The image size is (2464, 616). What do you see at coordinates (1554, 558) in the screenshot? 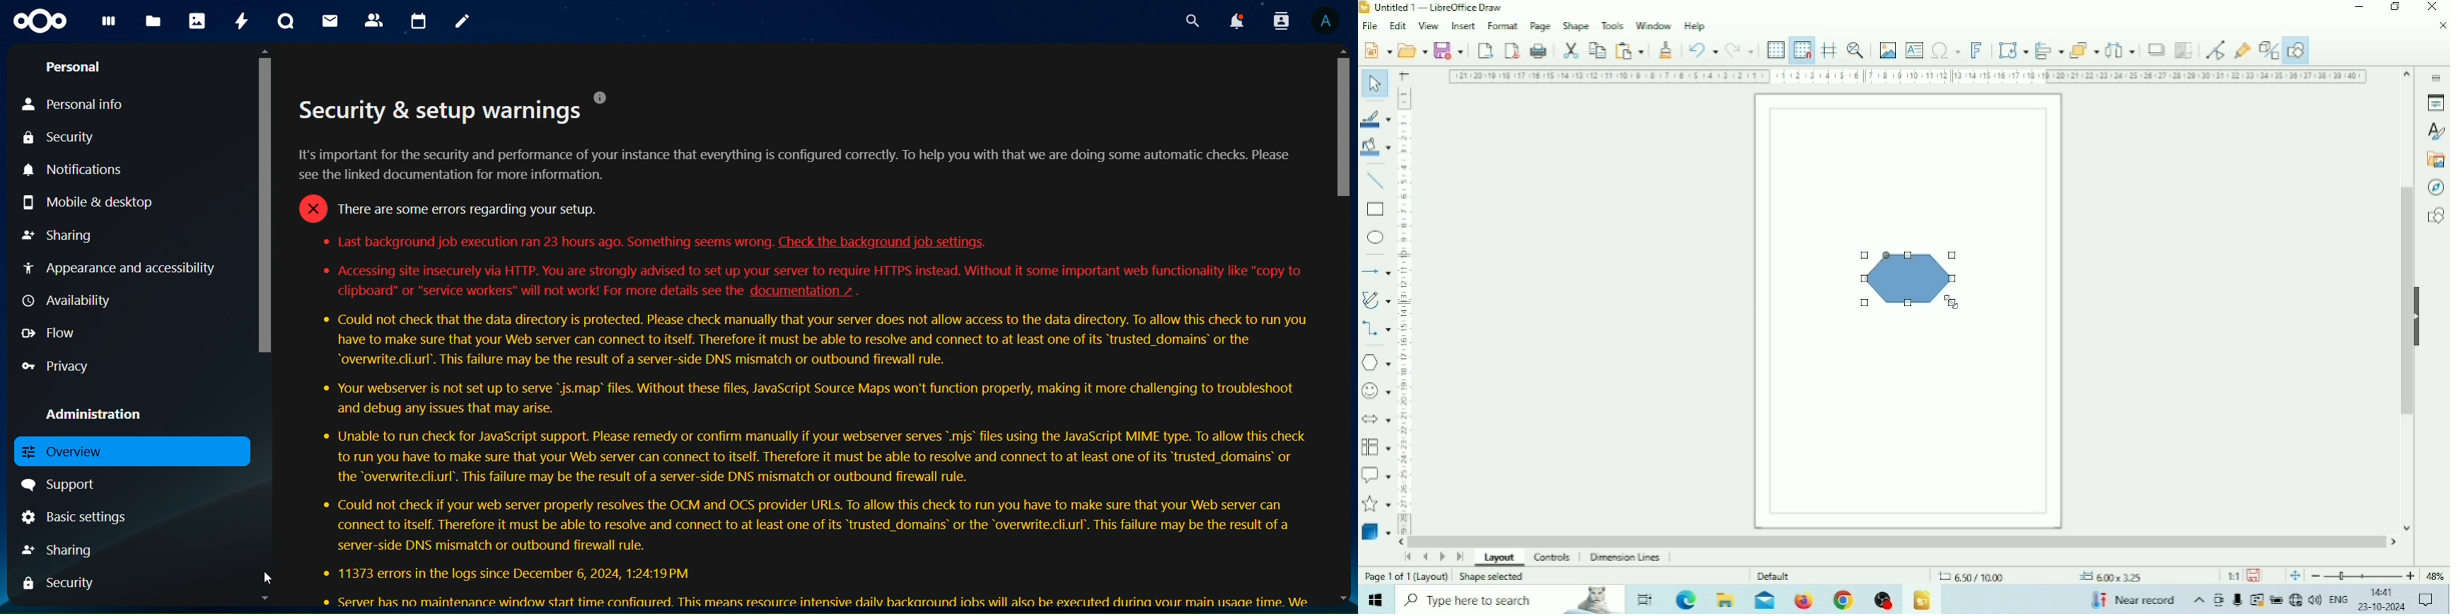
I see `Controls` at bounding box center [1554, 558].